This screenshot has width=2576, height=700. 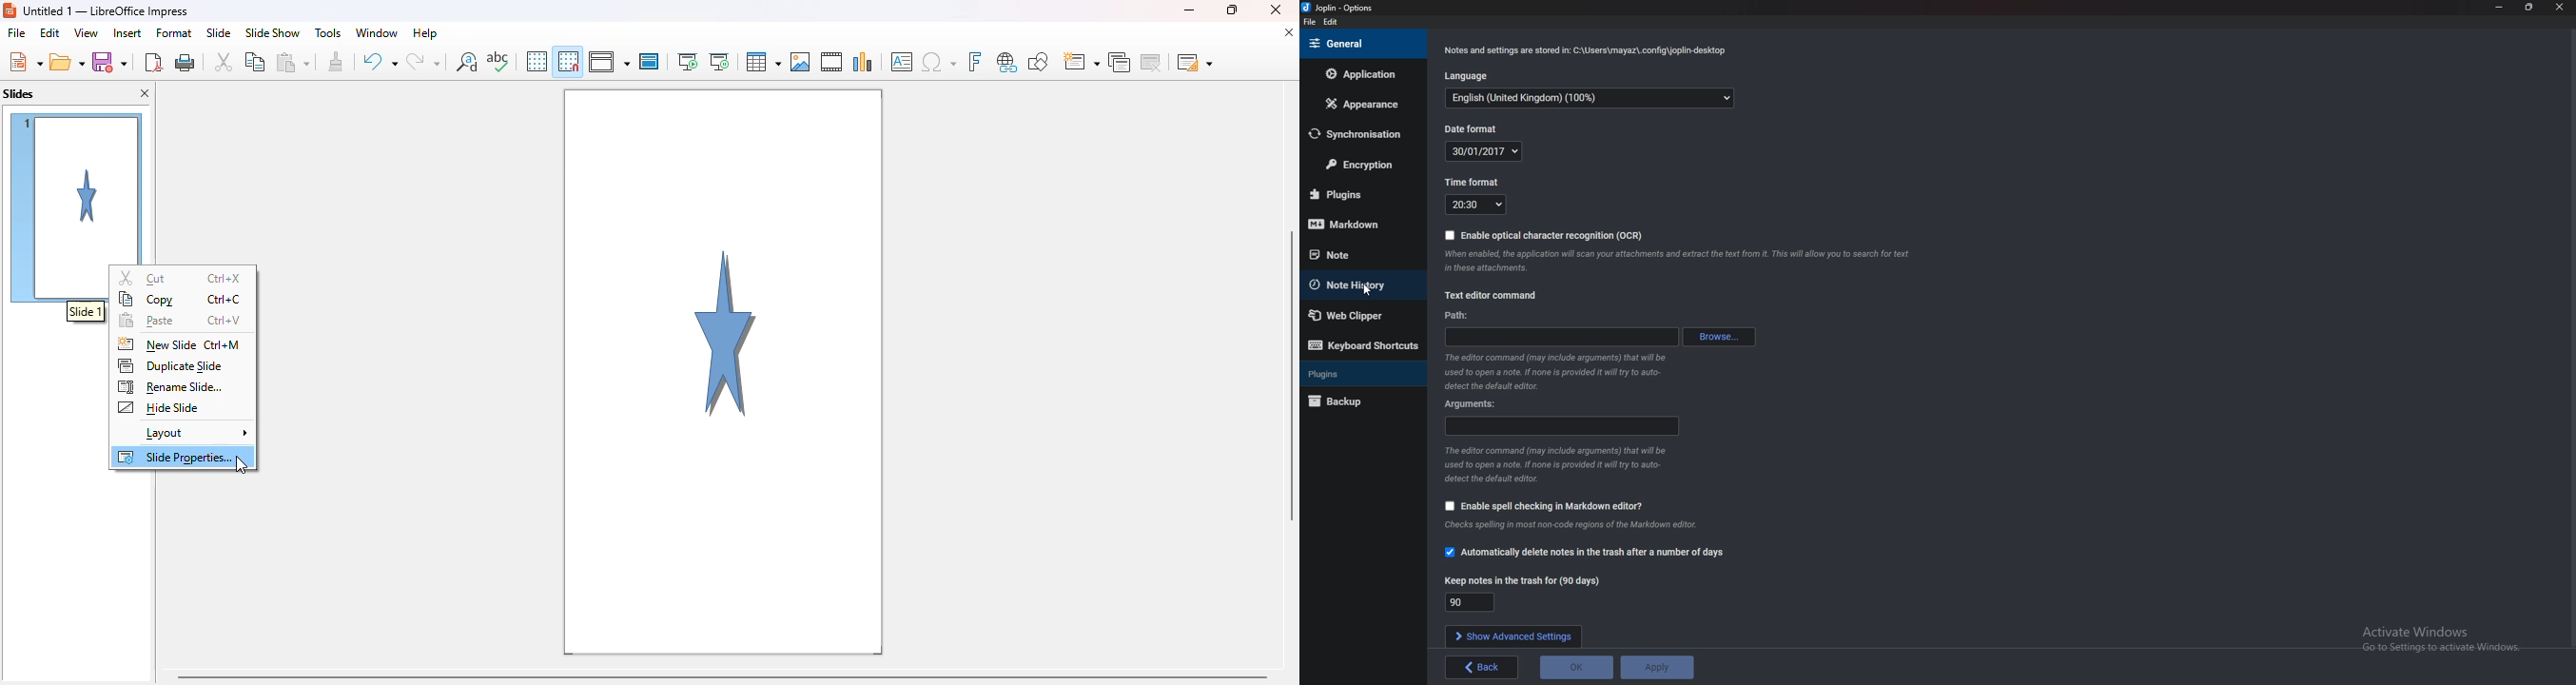 I want to click on 20:30, so click(x=1478, y=204).